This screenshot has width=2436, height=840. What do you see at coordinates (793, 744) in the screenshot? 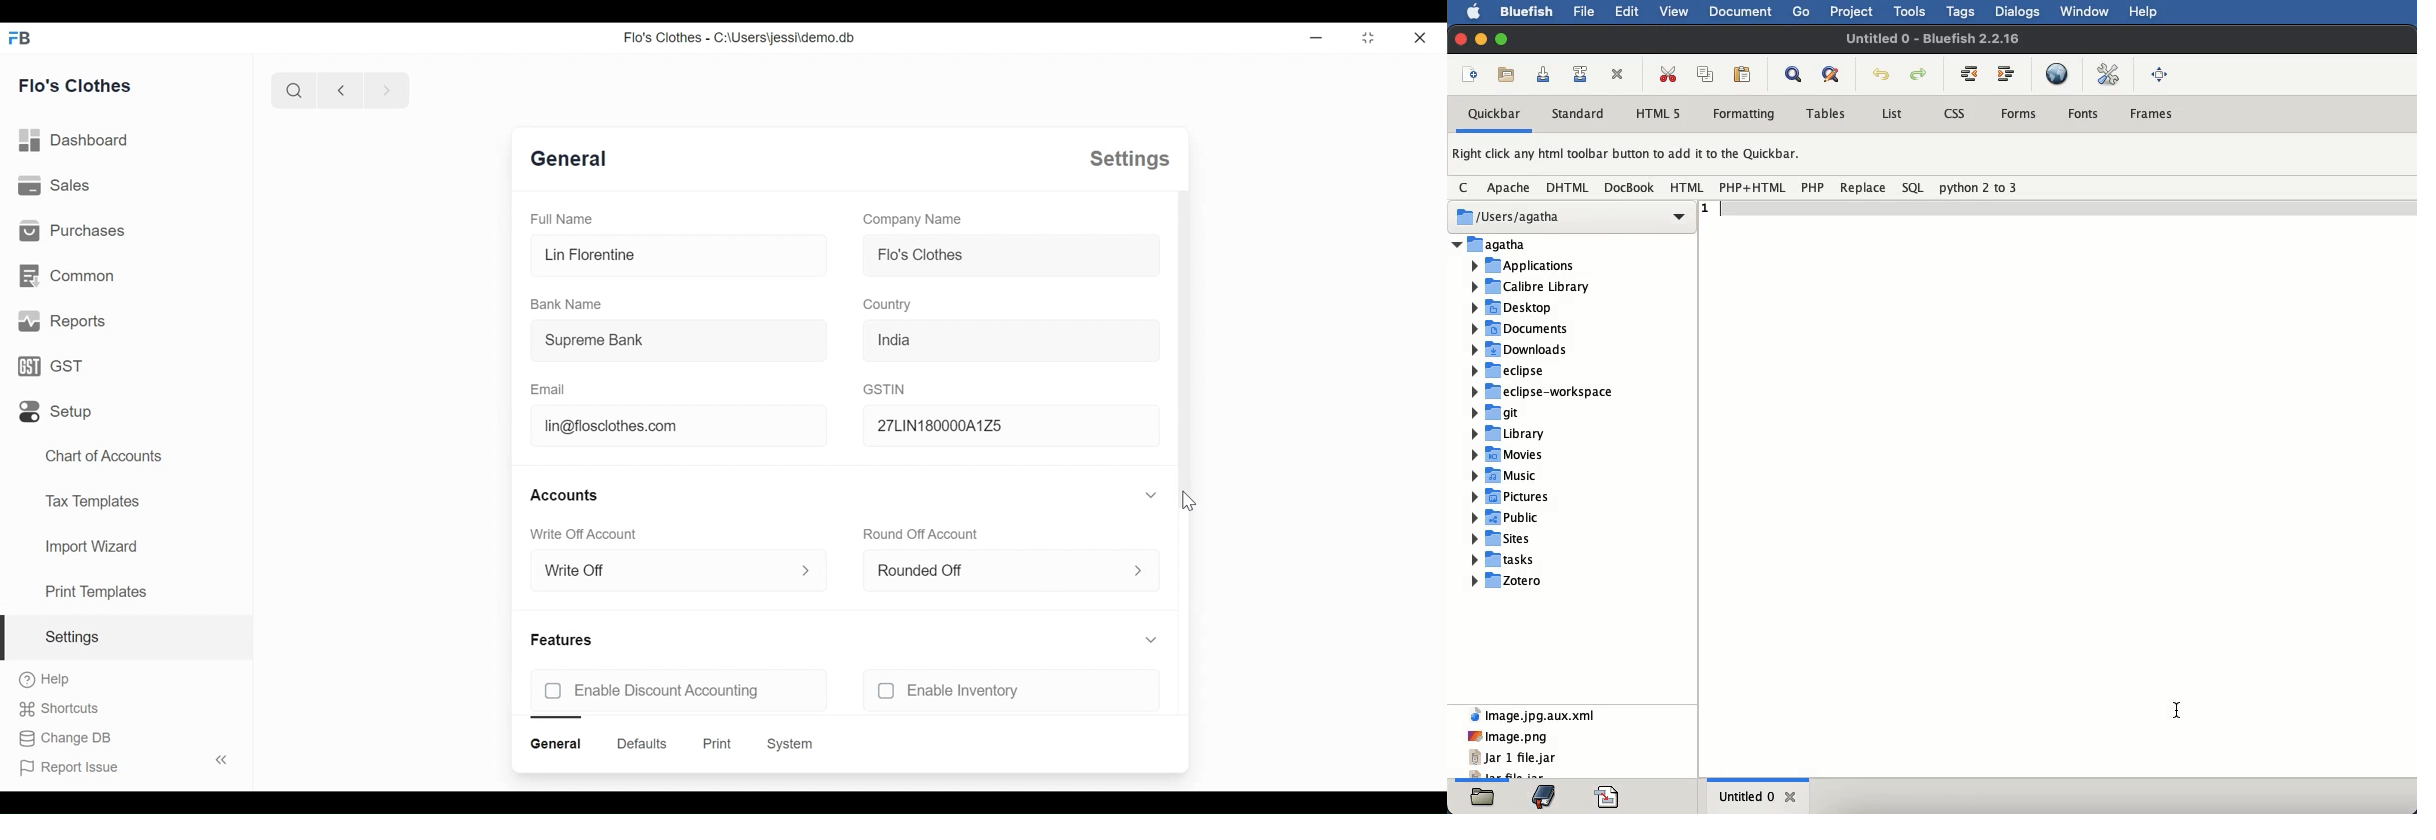
I see `System` at bounding box center [793, 744].